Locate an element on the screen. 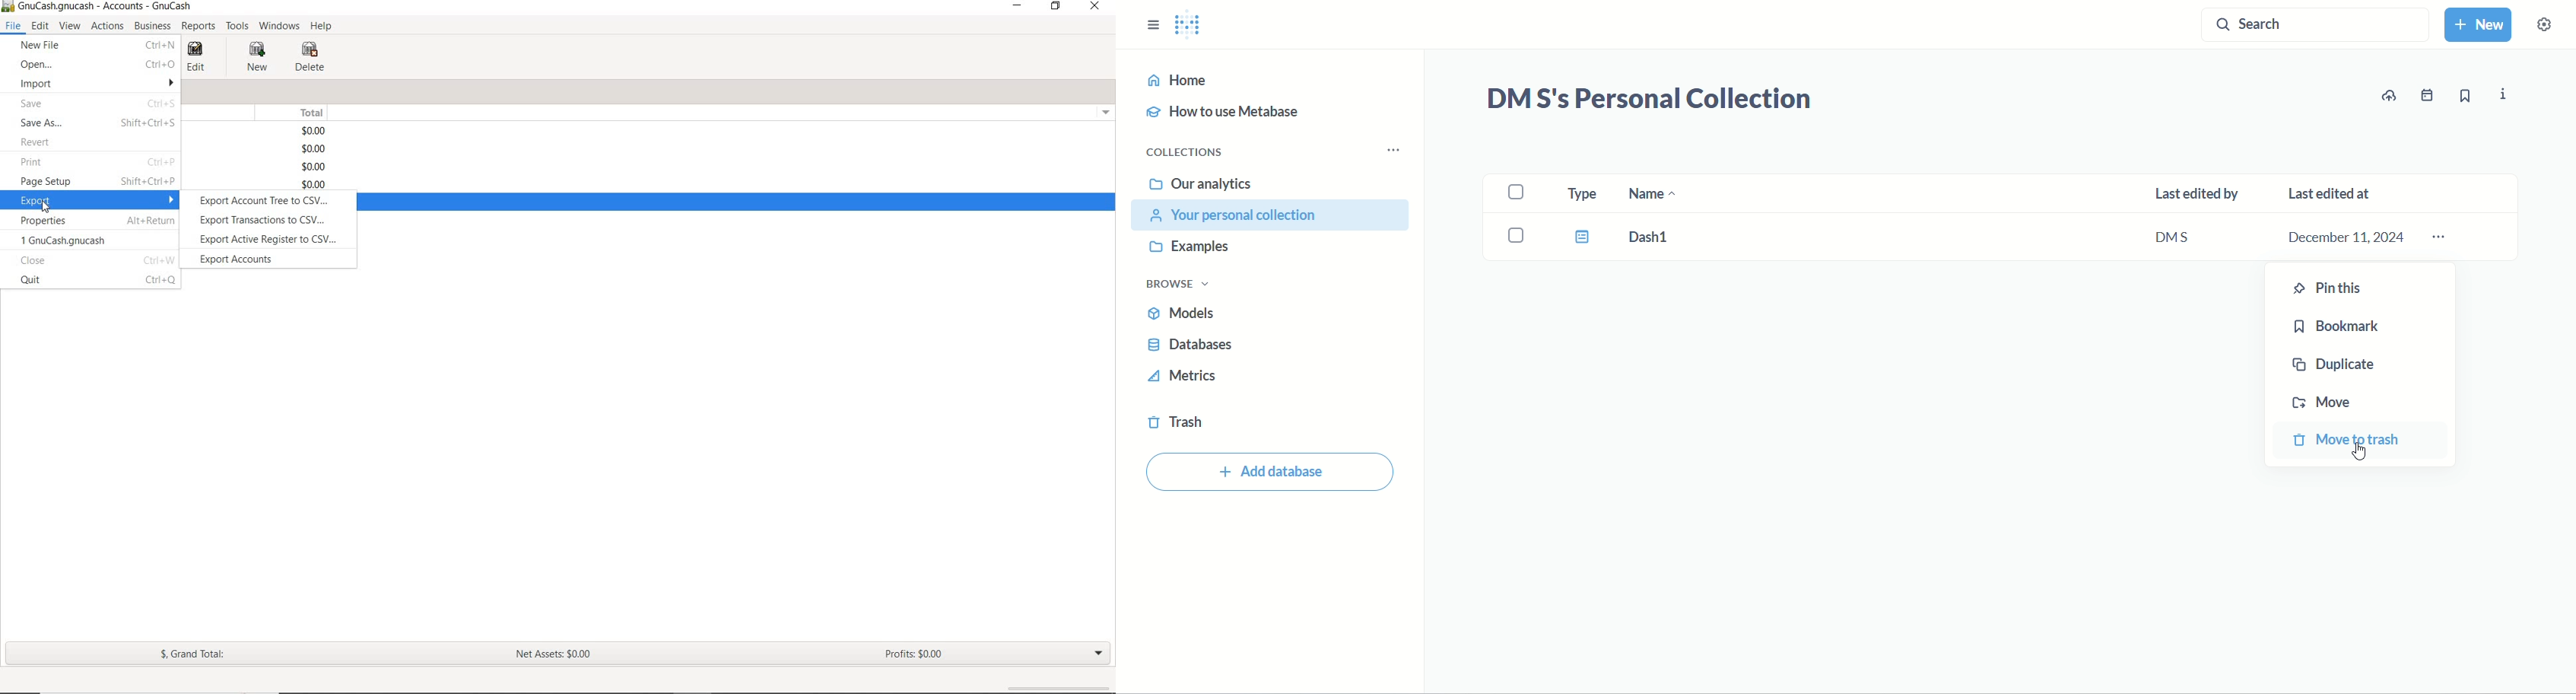 The height and width of the screenshot is (700, 2576). BUSINESS is located at coordinates (151, 27).